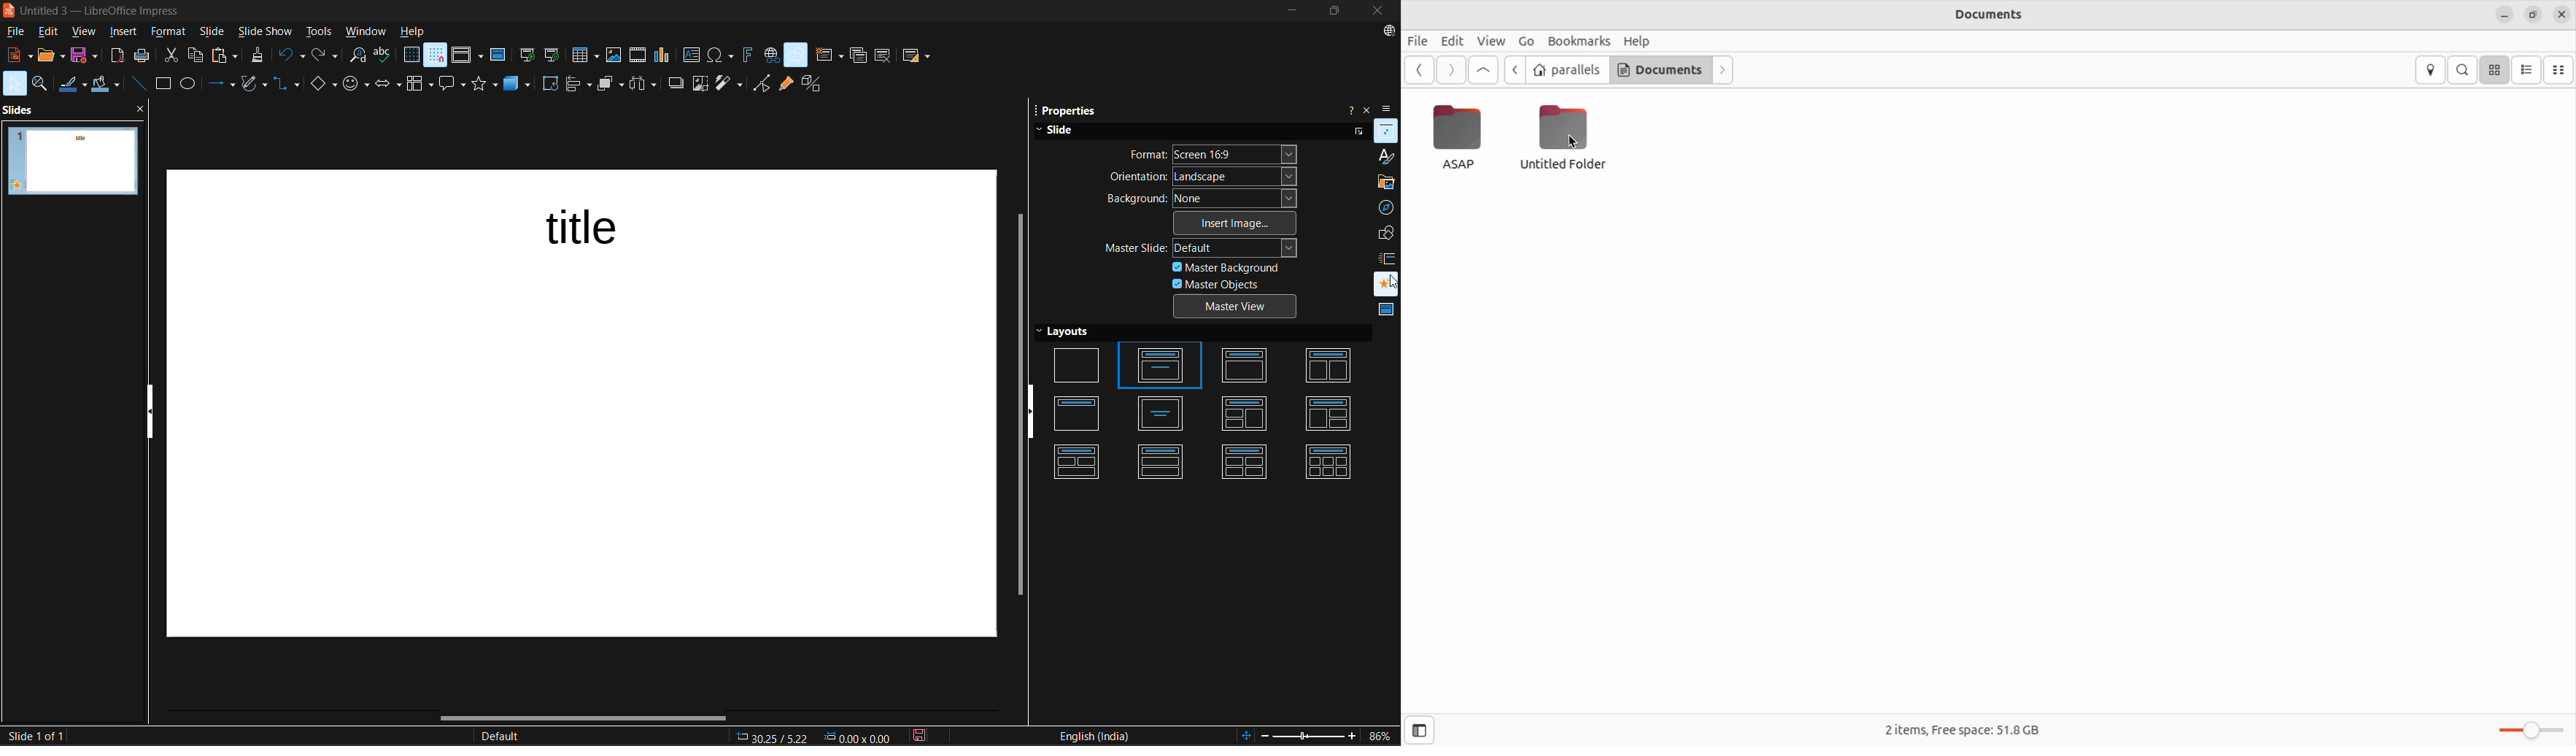 This screenshot has height=756, width=2576. Describe the element at coordinates (15, 82) in the screenshot. I see `select` at that location.